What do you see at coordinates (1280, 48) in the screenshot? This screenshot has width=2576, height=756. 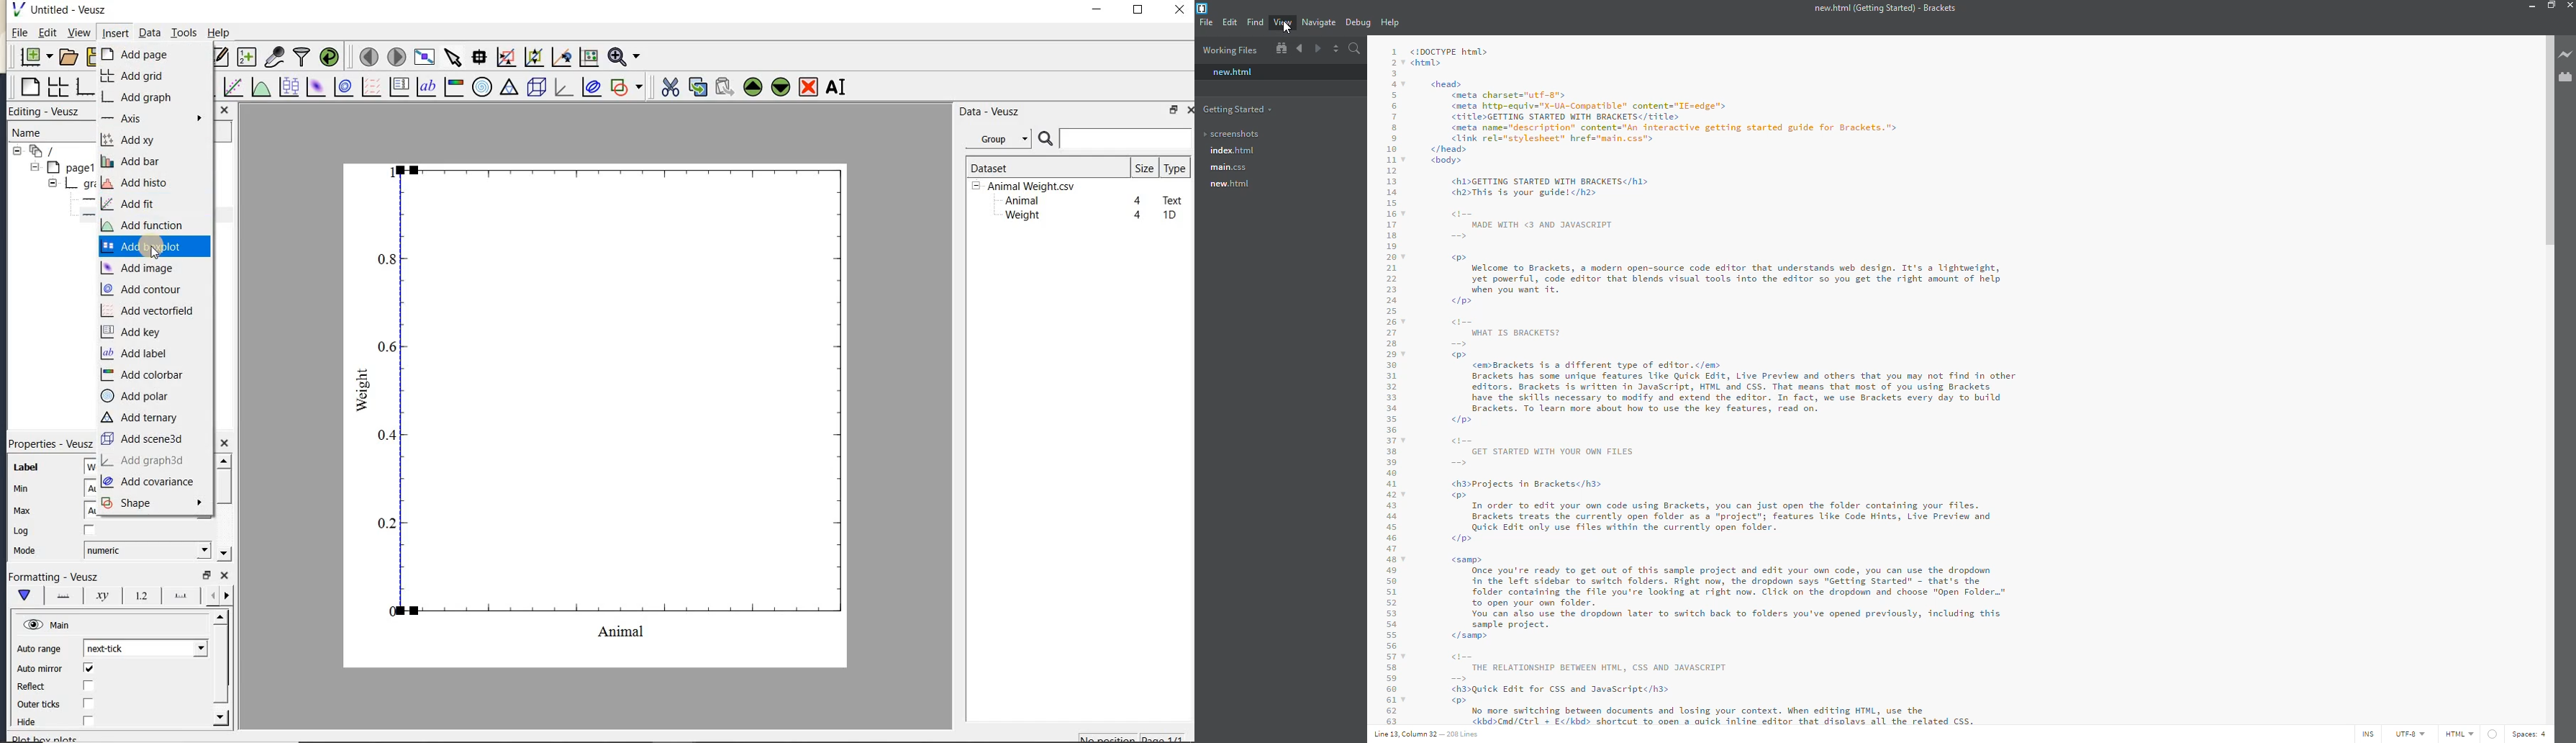 I see `show in file tree` at bounding box center [1280, 48].